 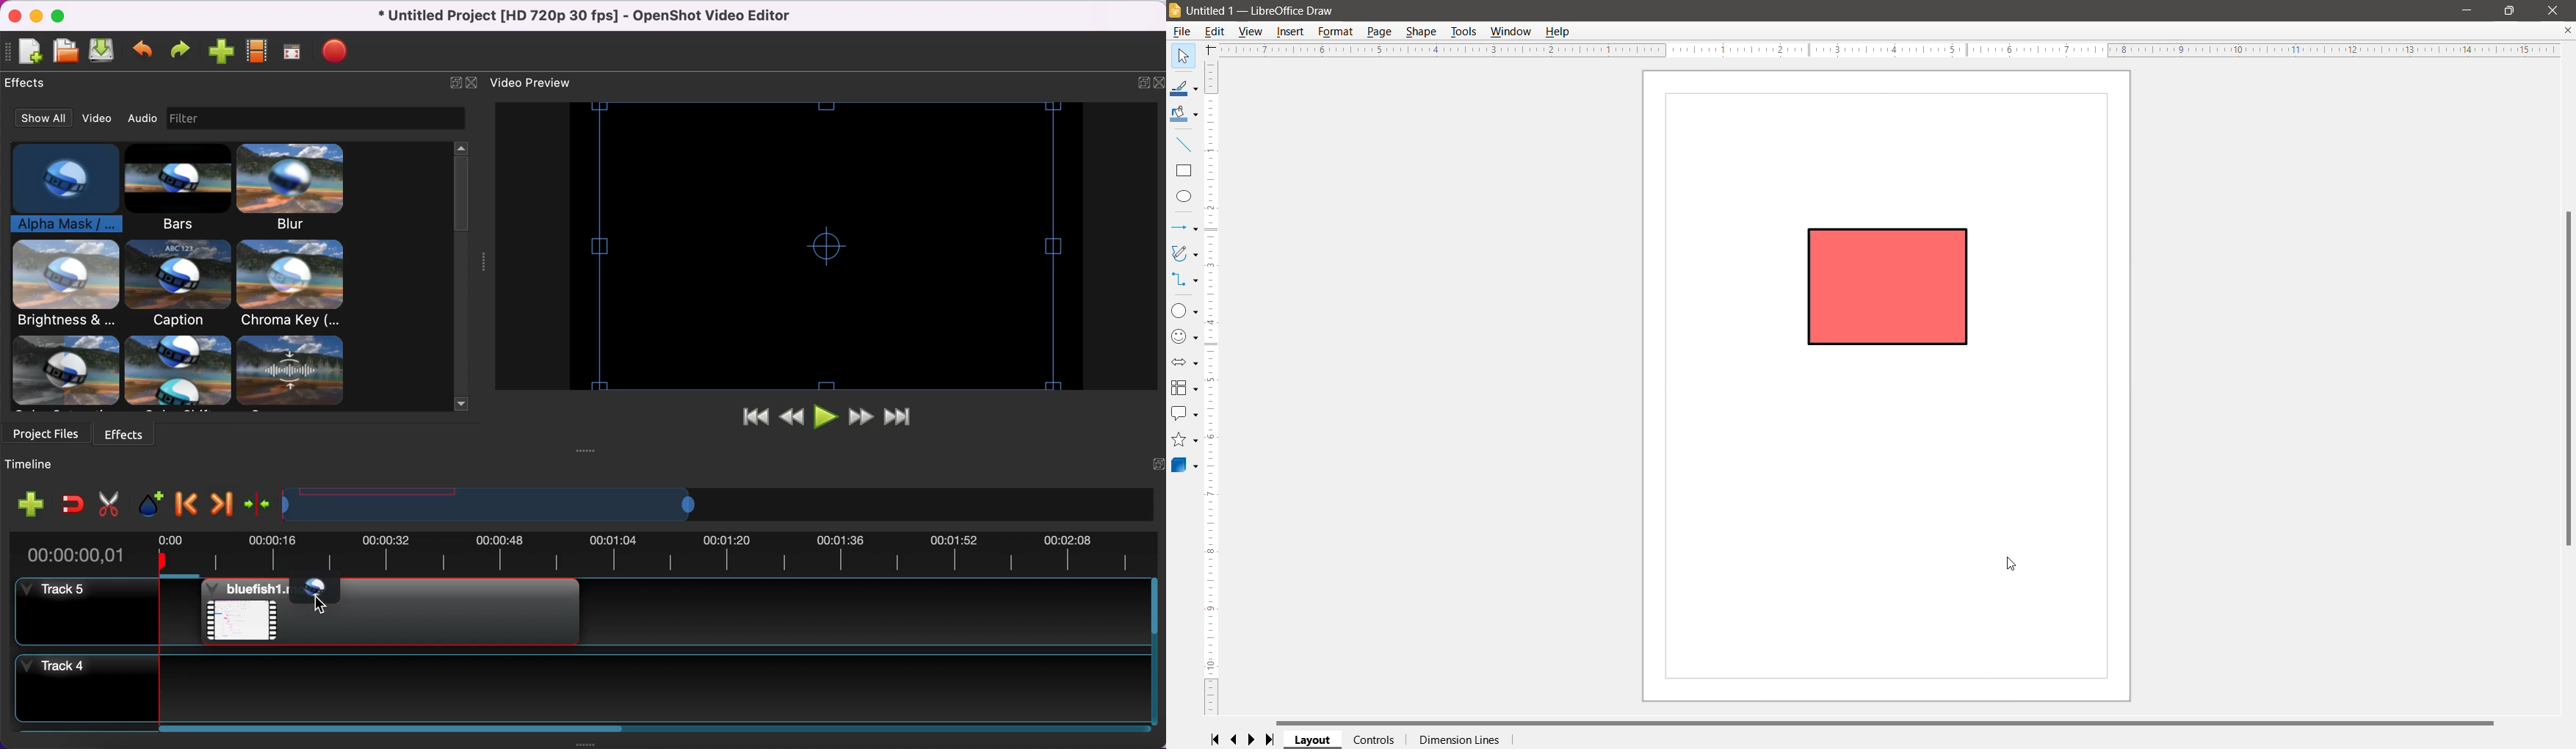 I want to click on save file, so click(x=104, y=53).